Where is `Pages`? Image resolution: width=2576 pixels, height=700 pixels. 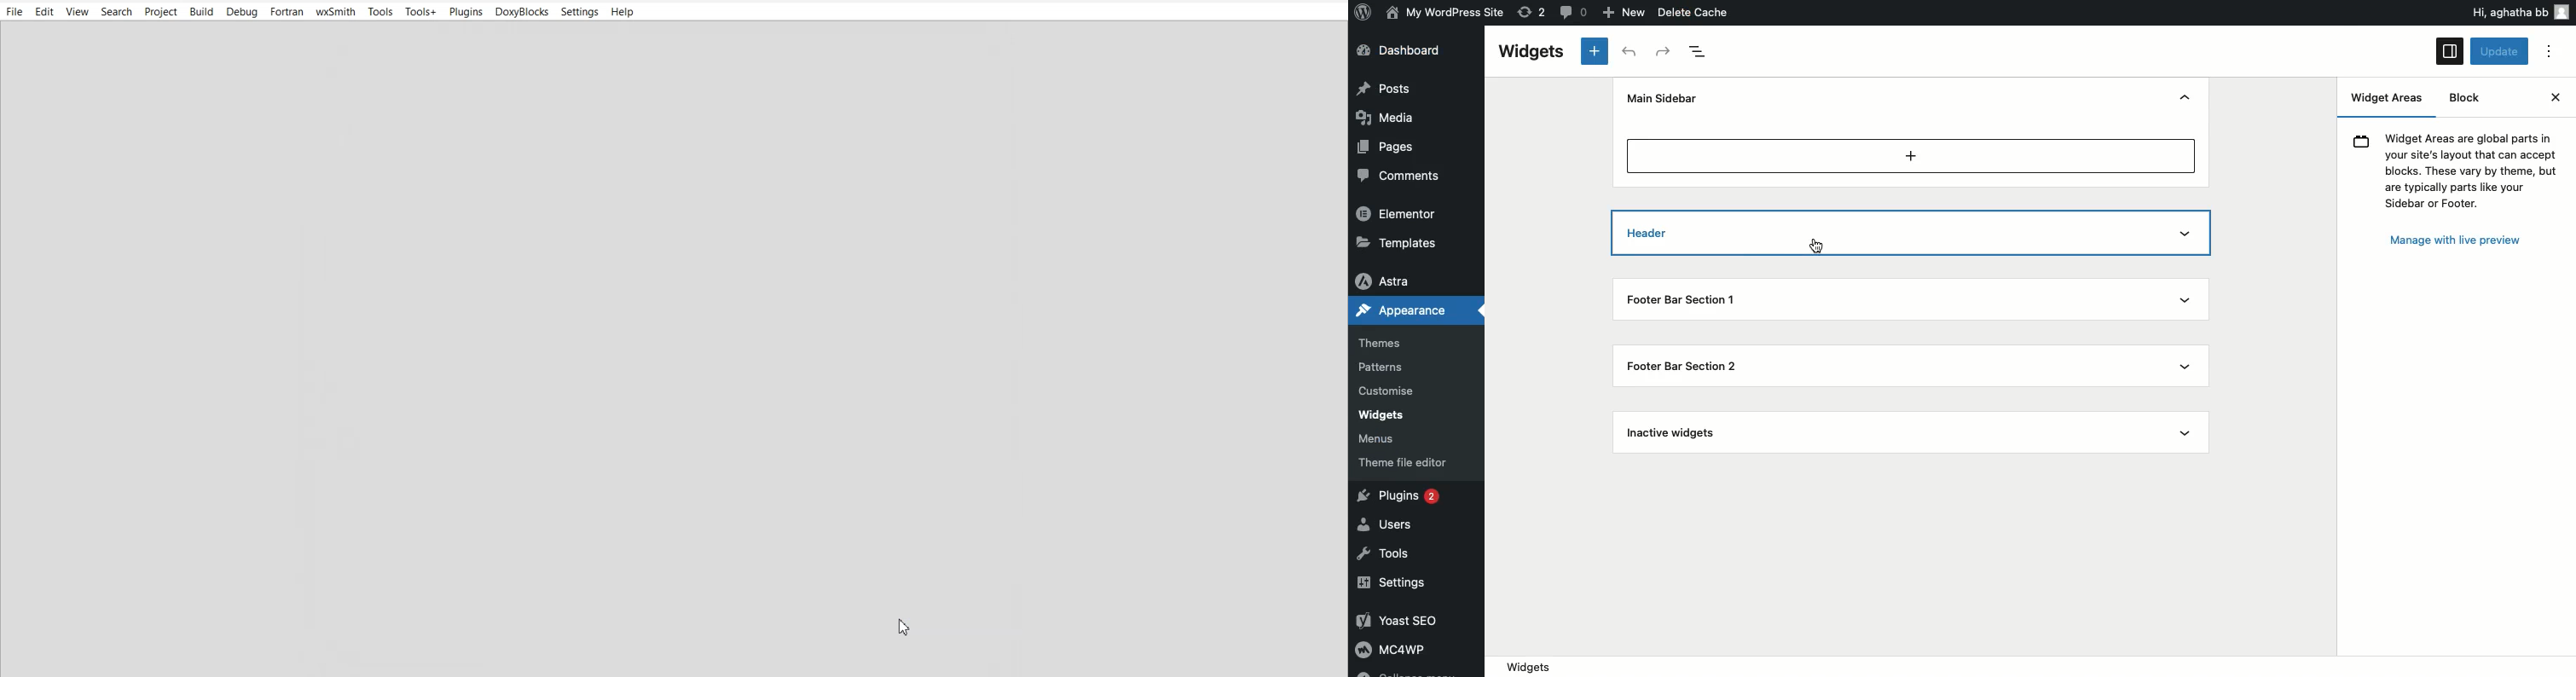
Pages is located at coordinates (1388, 148).